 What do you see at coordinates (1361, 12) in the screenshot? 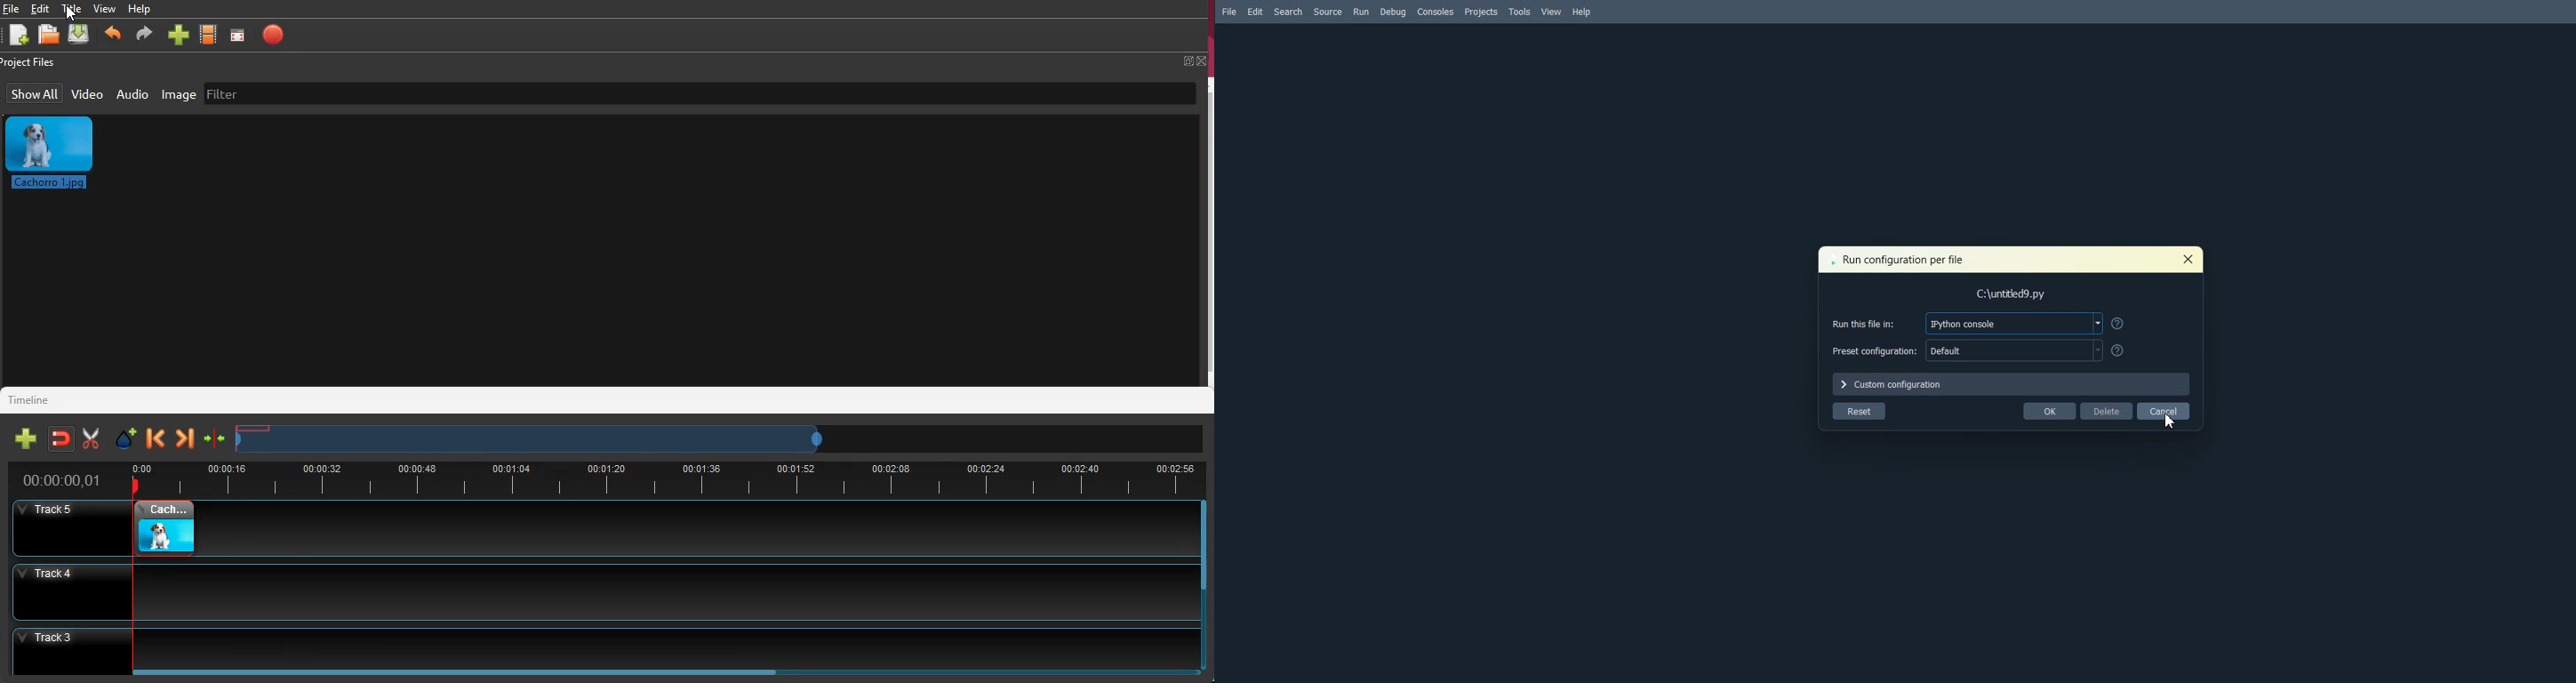
I see `Run` at bounding box center [1361, 12].